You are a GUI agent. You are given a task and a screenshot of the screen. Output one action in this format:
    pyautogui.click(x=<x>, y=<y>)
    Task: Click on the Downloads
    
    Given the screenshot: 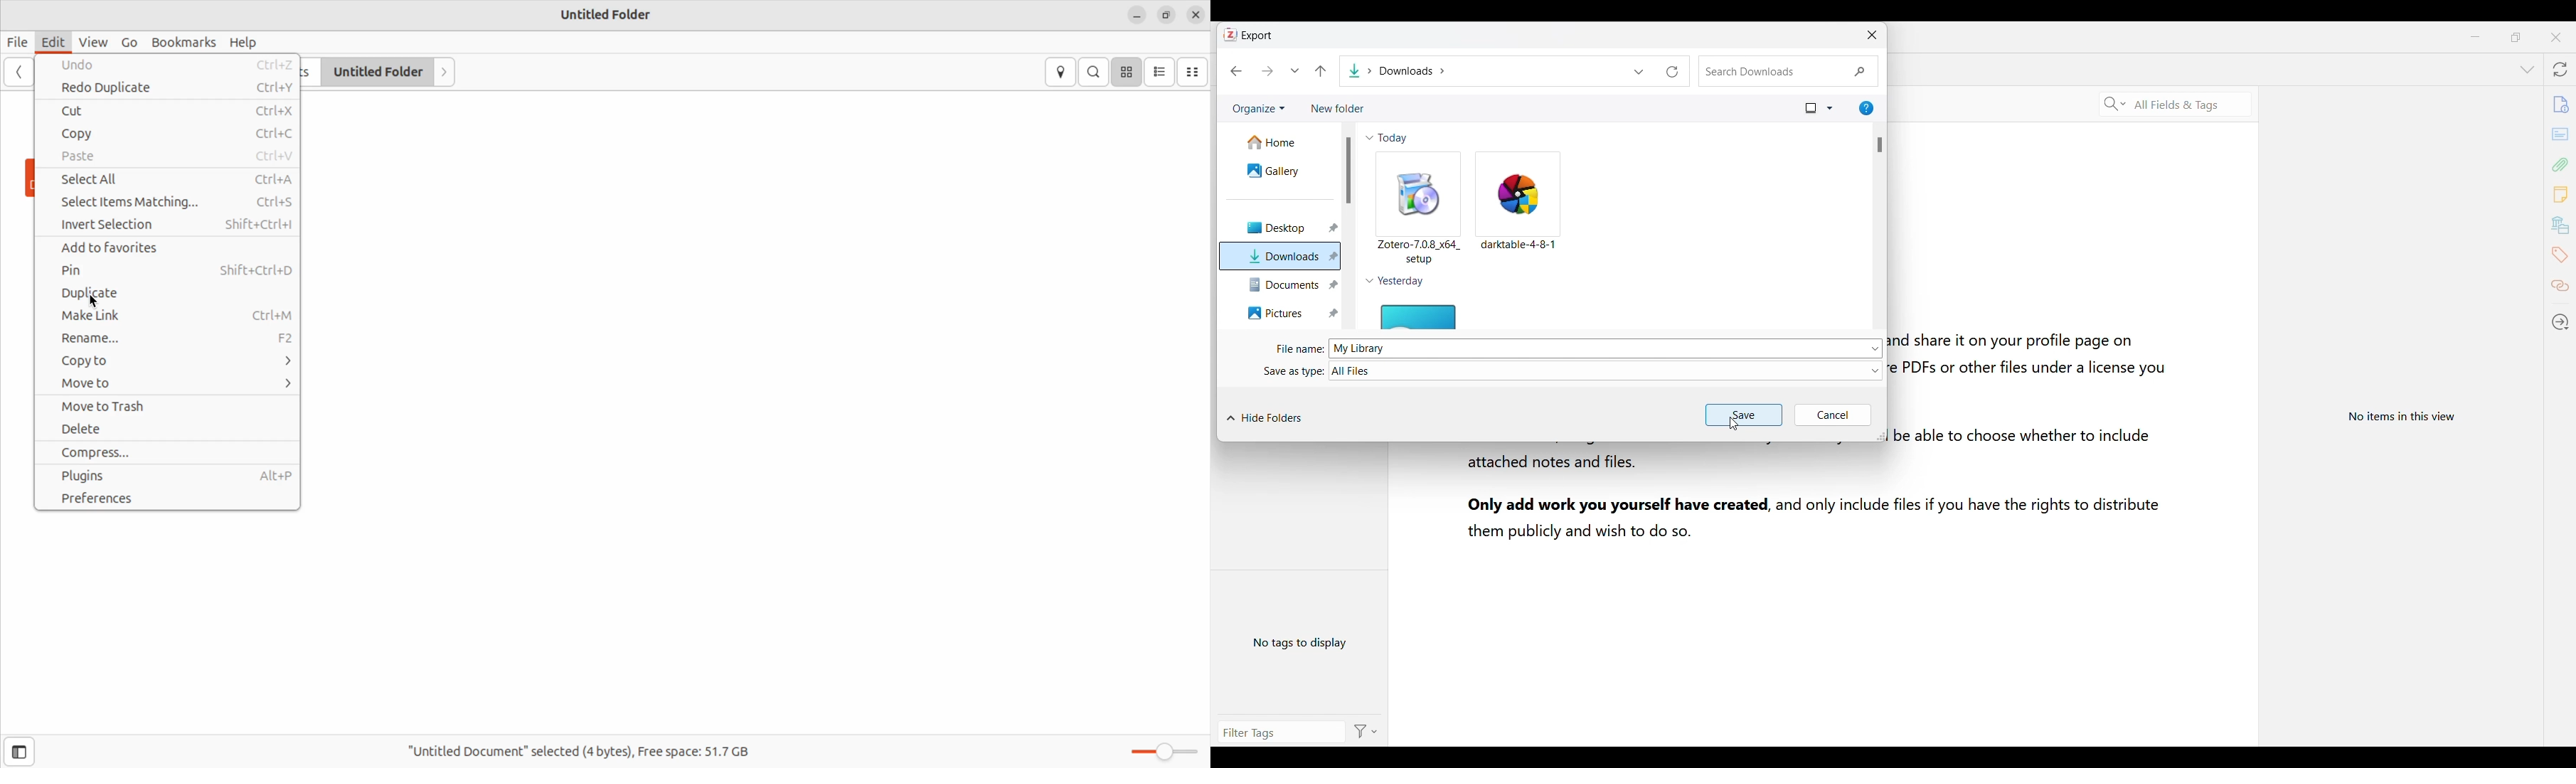 What is the action you would take?
    pyautogui.click(x=1476, y=70)
    